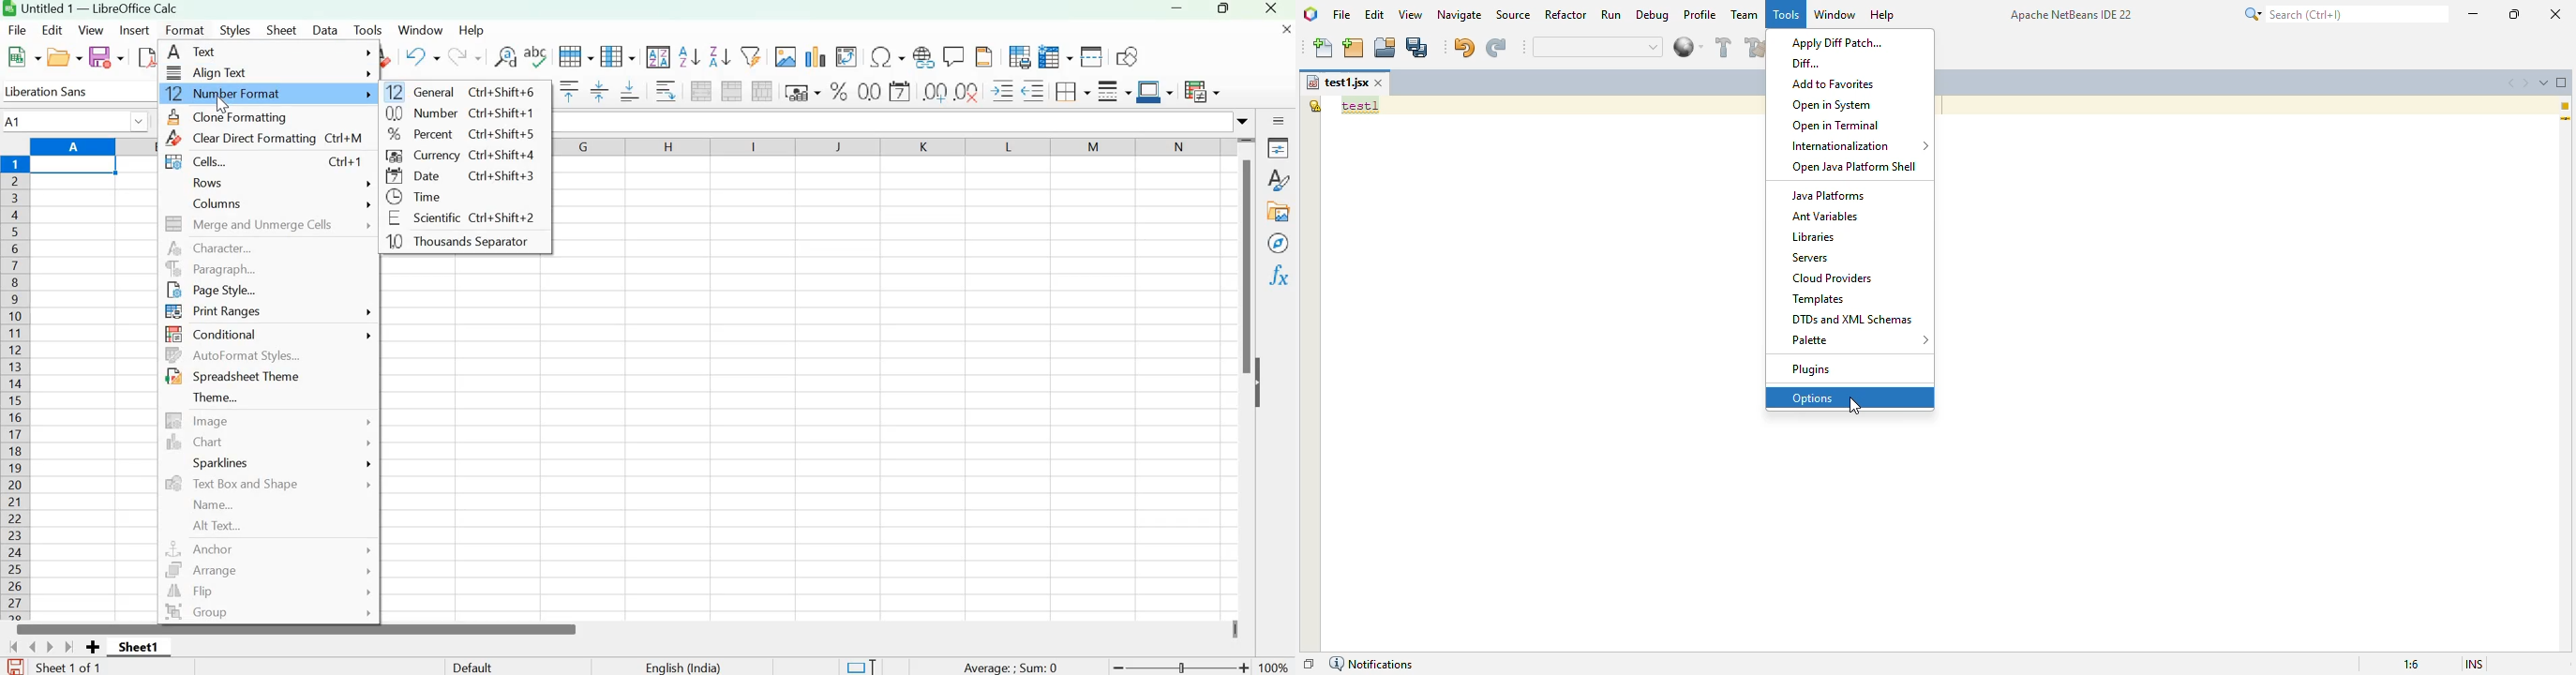  I want to click on Tools, so click(368, 30).